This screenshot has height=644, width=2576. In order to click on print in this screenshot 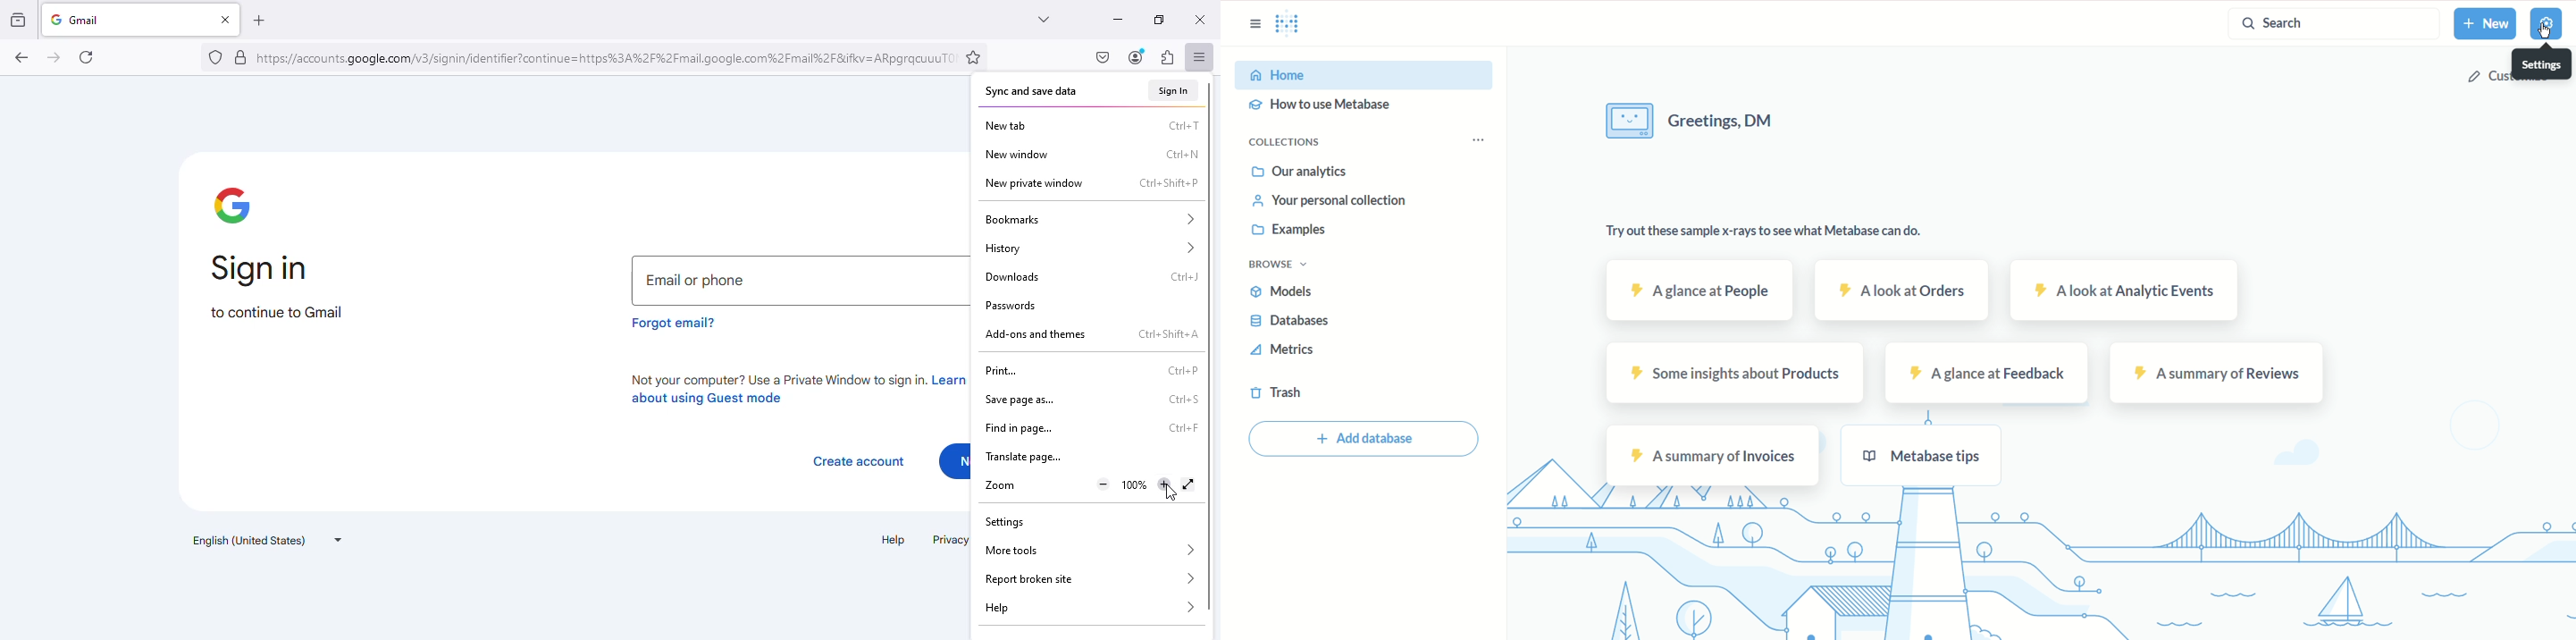, I will do `click(1004, 371)`.